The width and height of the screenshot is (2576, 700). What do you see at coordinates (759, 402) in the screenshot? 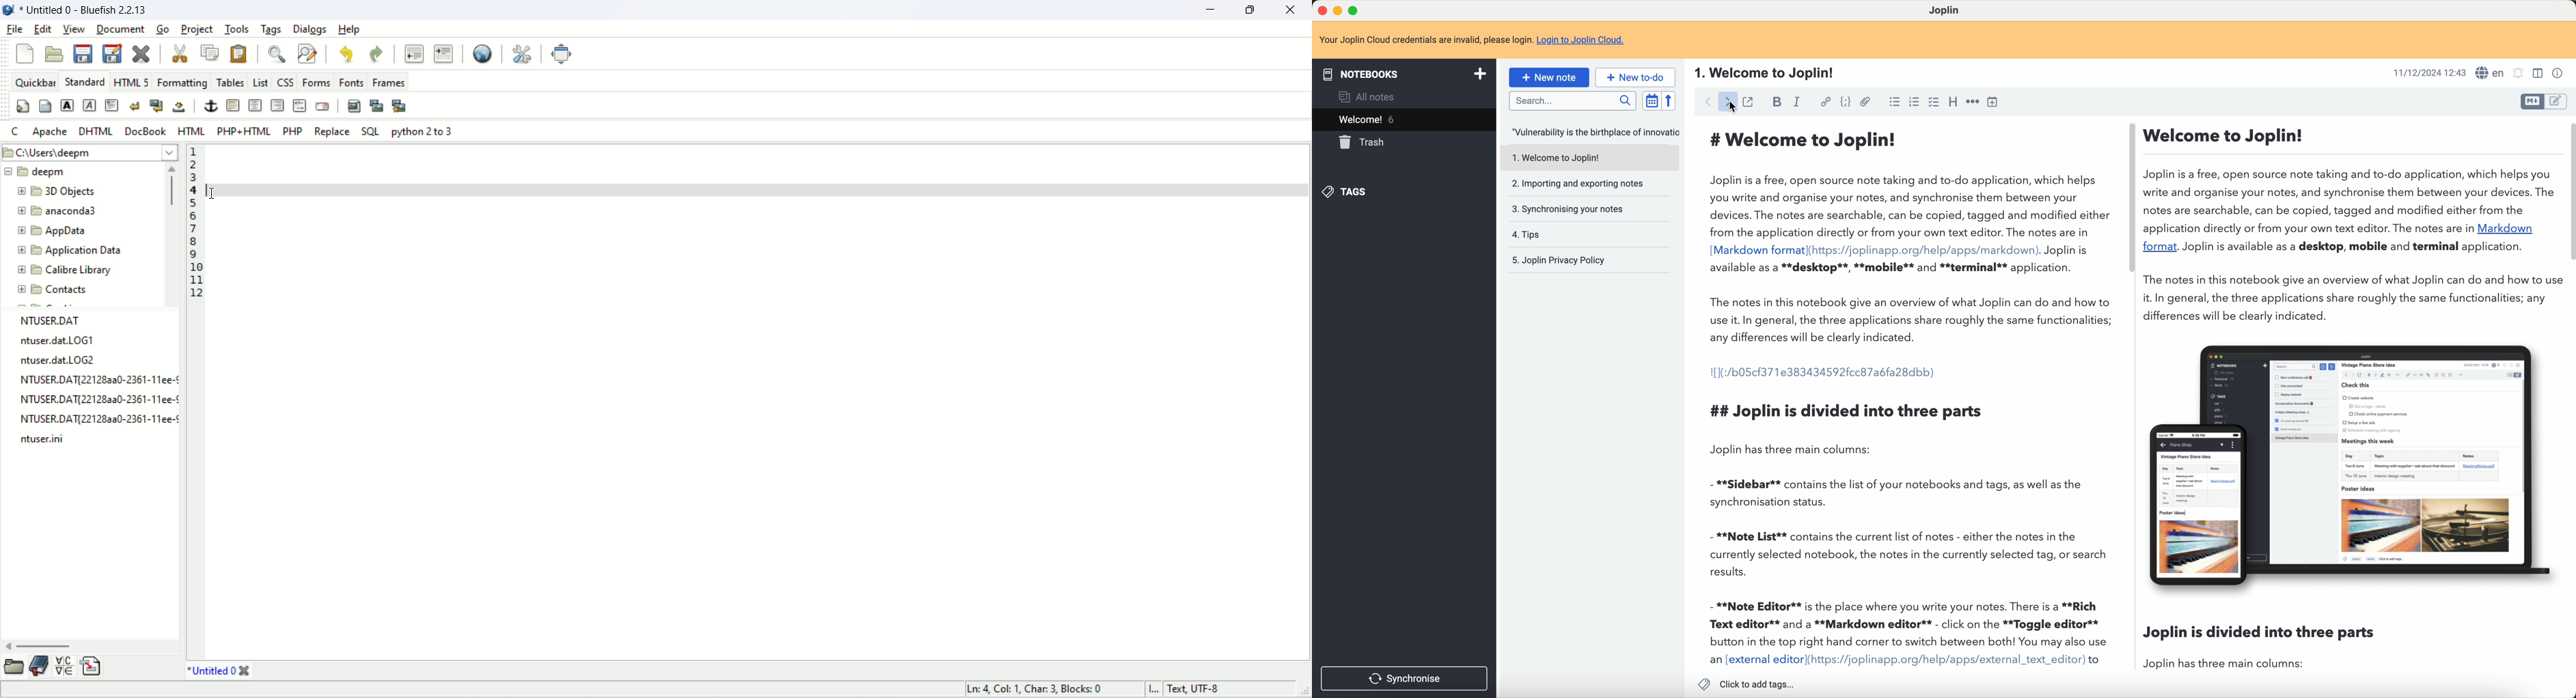
I see `editor` at bounding box center [759, 402].